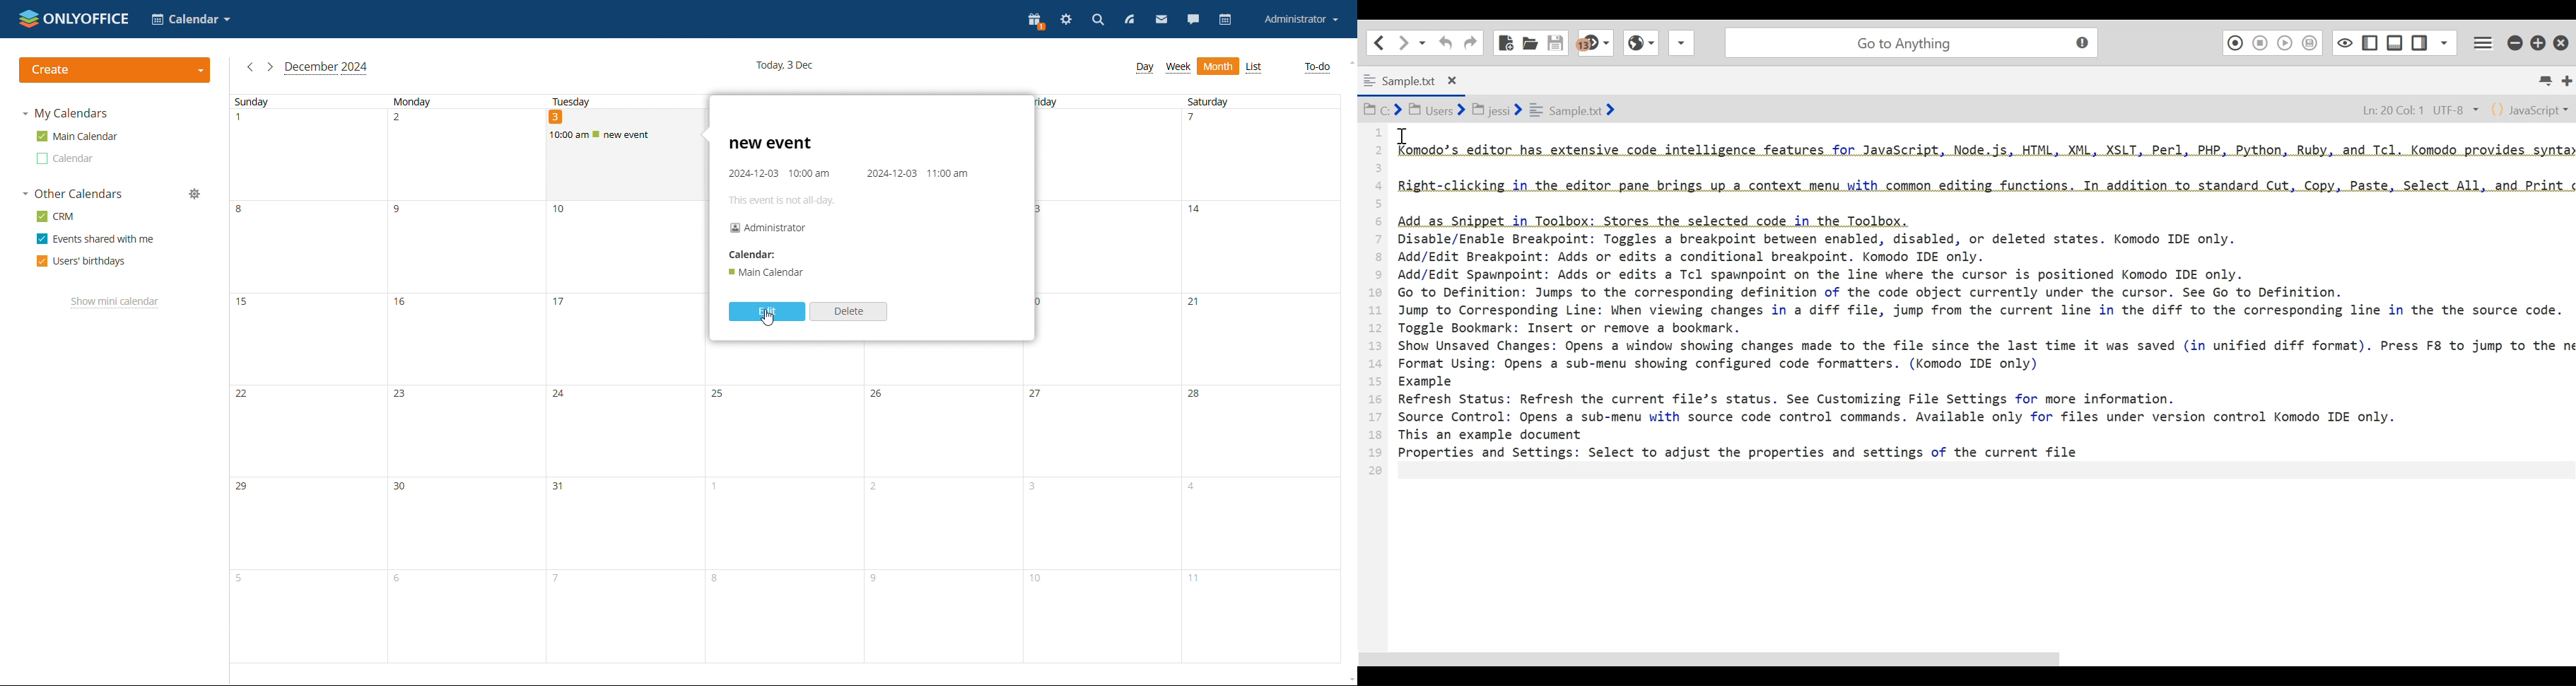 Image resolution: width=2576 pixels, height=700 pixels. I want to click on 27, so click(1101, 431).